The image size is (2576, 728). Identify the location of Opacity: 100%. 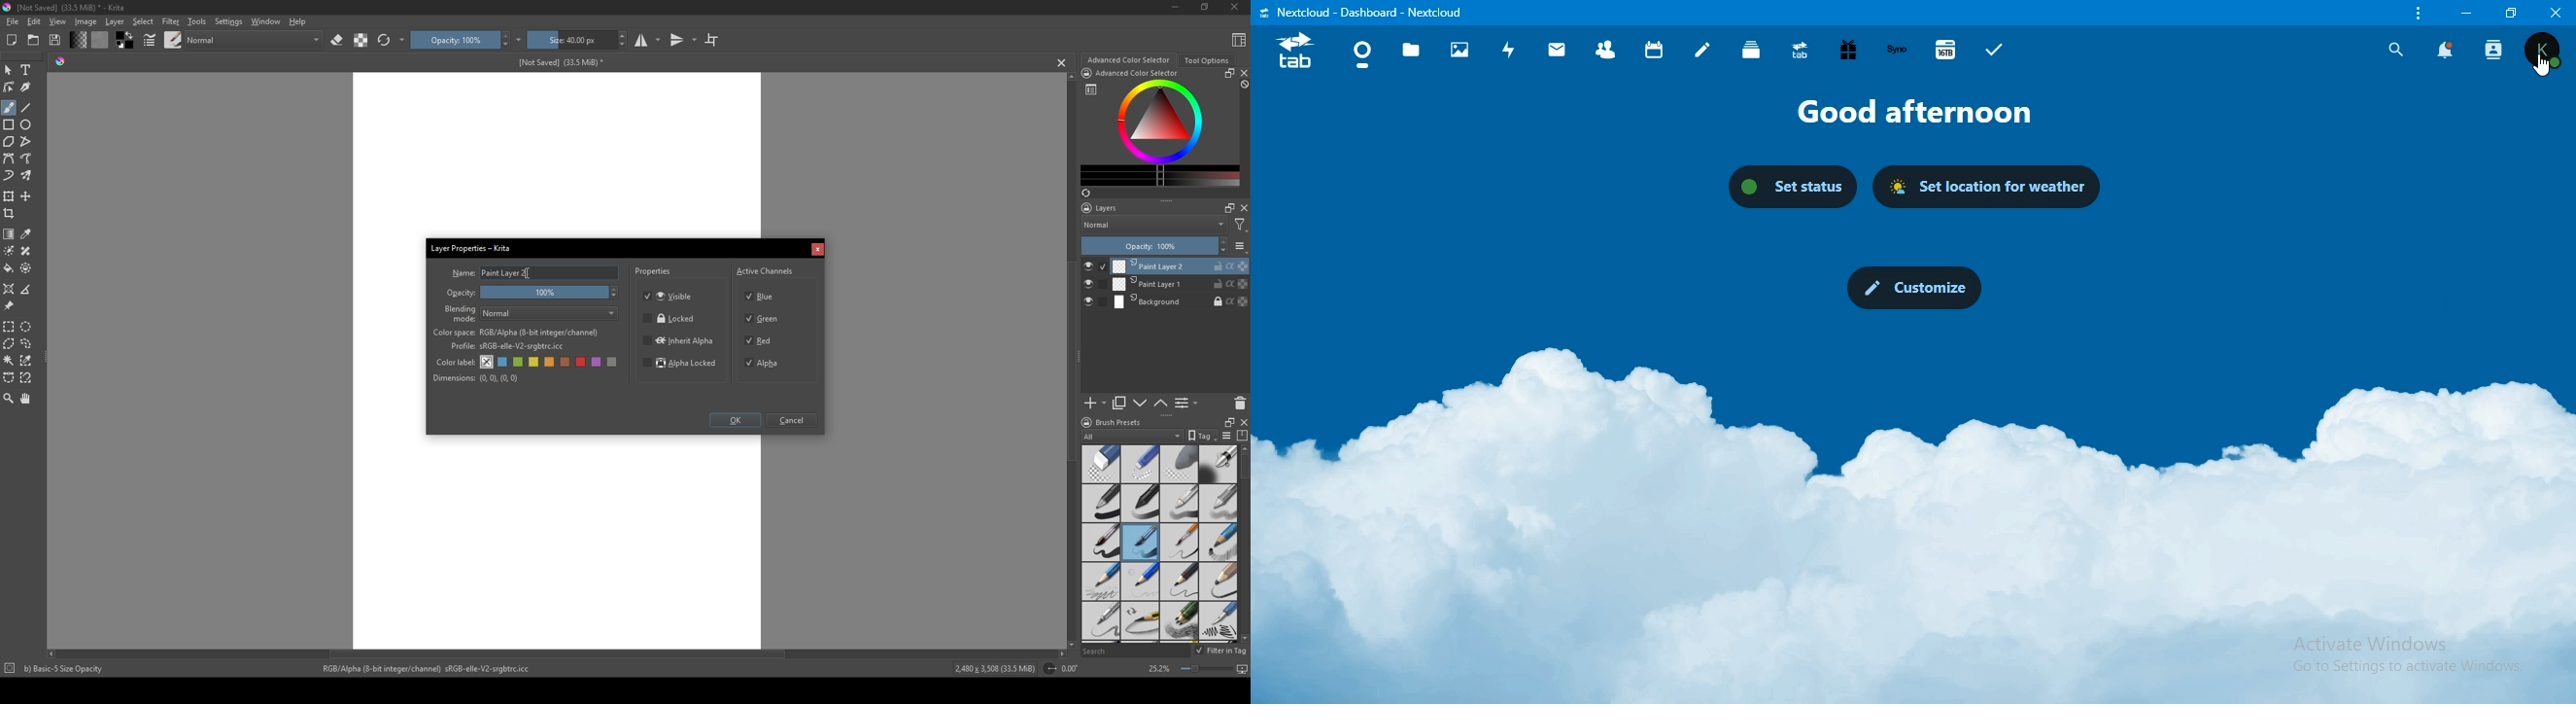
(1146, 246).